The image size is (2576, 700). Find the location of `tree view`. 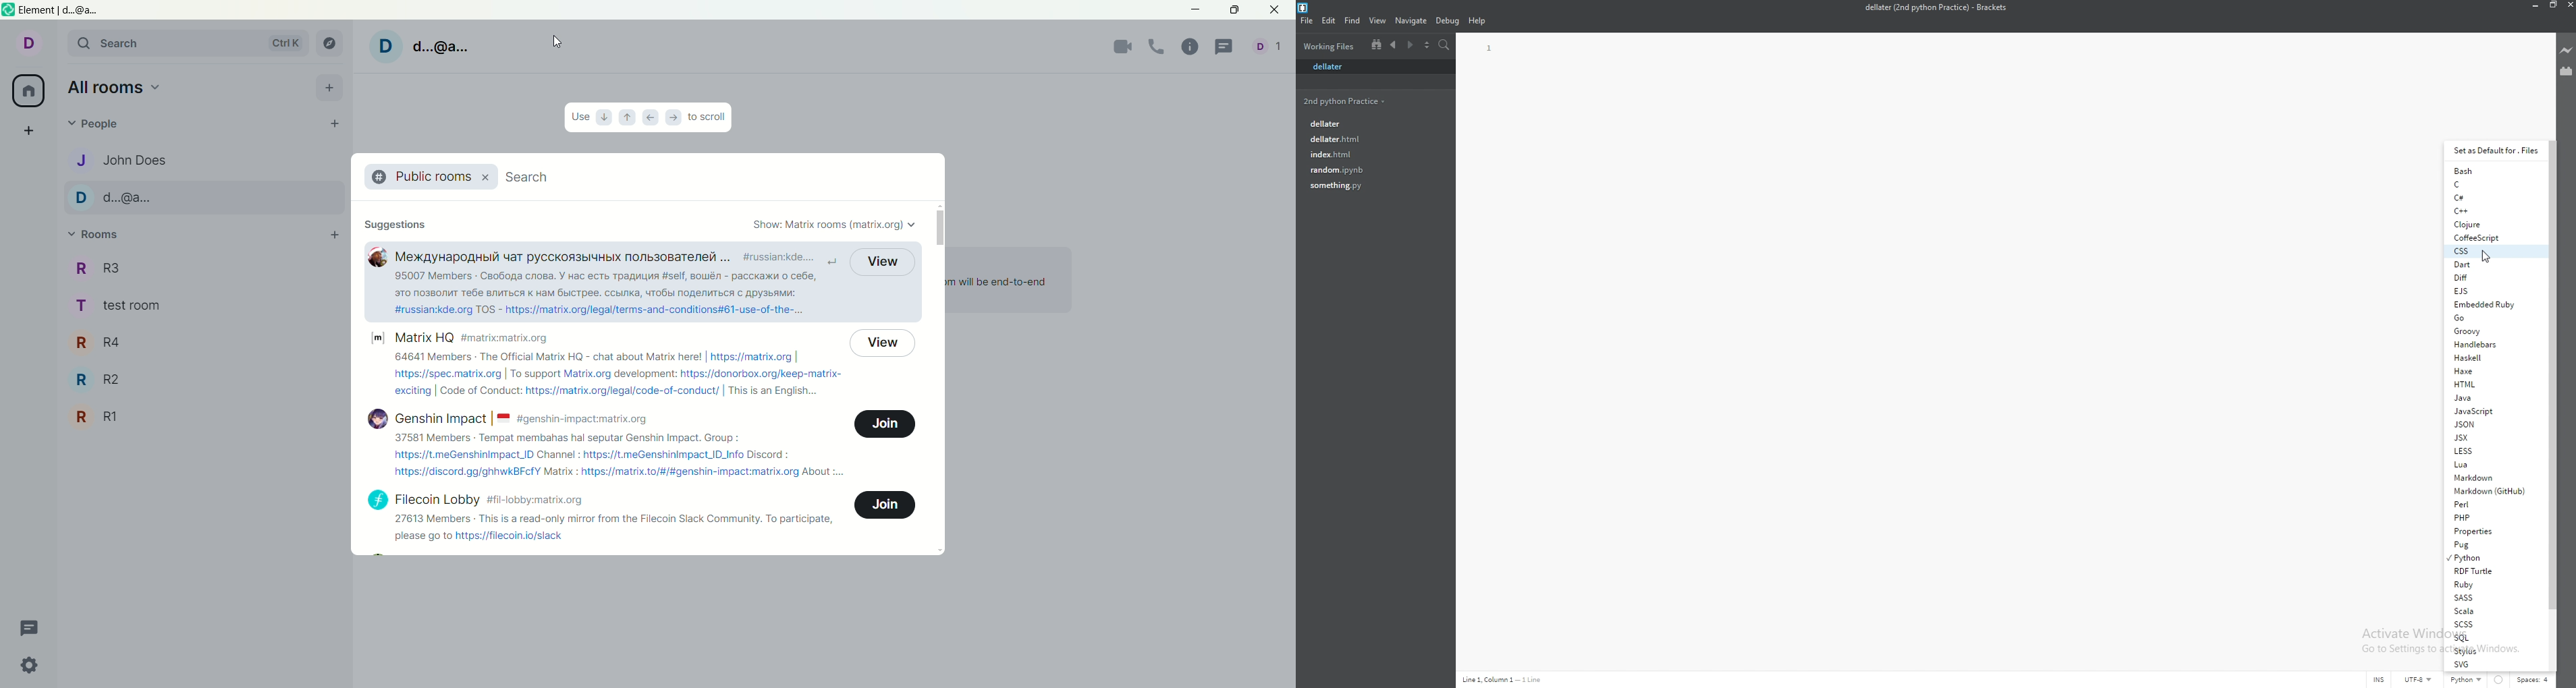

tree view is located at coordinates (1376, 44).